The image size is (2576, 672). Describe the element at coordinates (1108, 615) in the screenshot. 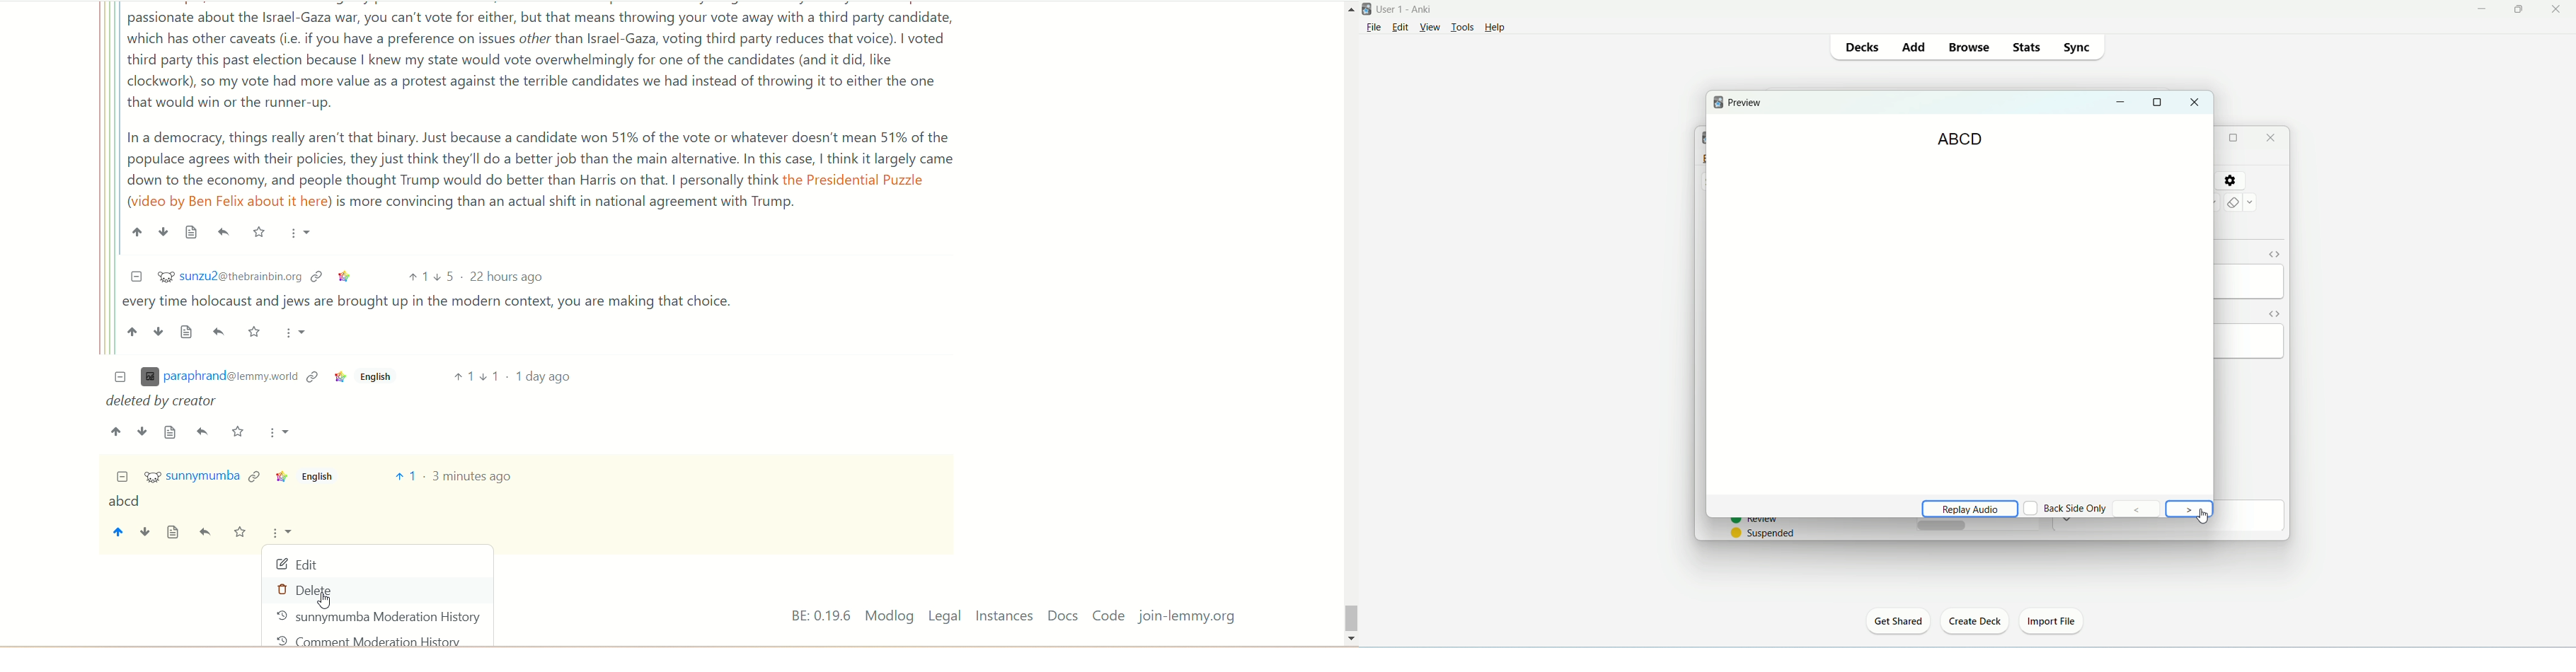

I see `Code` at that location.